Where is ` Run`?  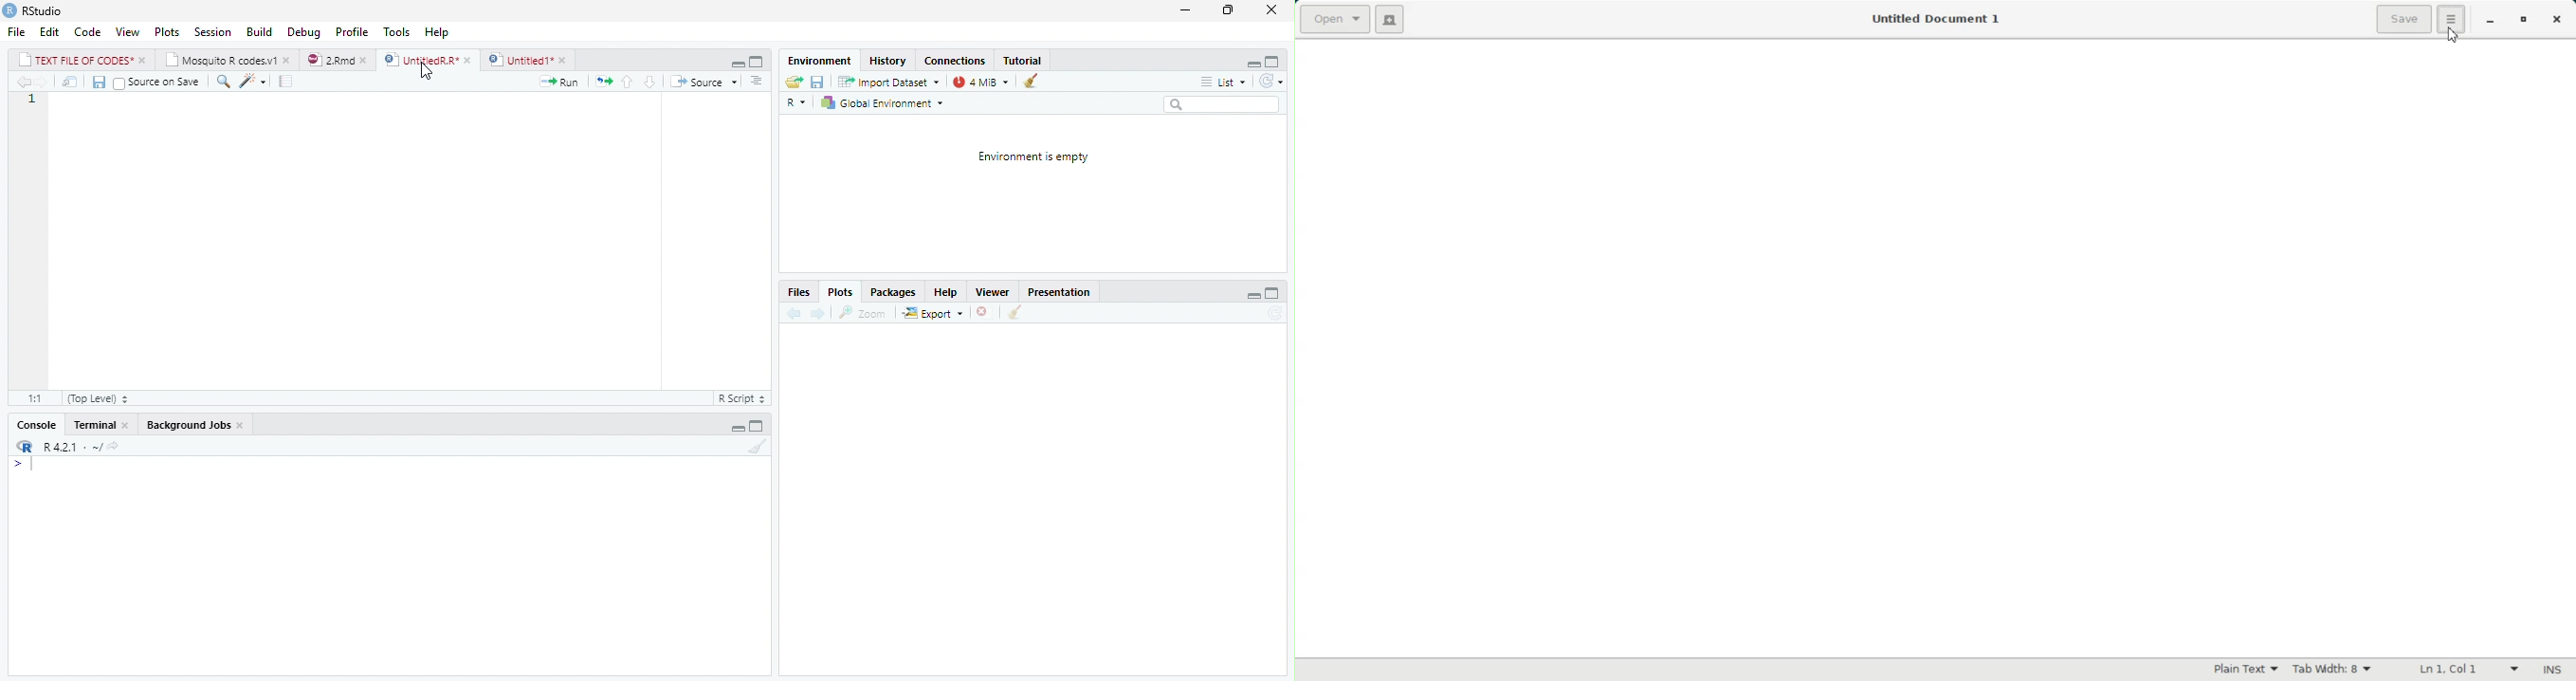  Run is located at coordinates (559, 83).